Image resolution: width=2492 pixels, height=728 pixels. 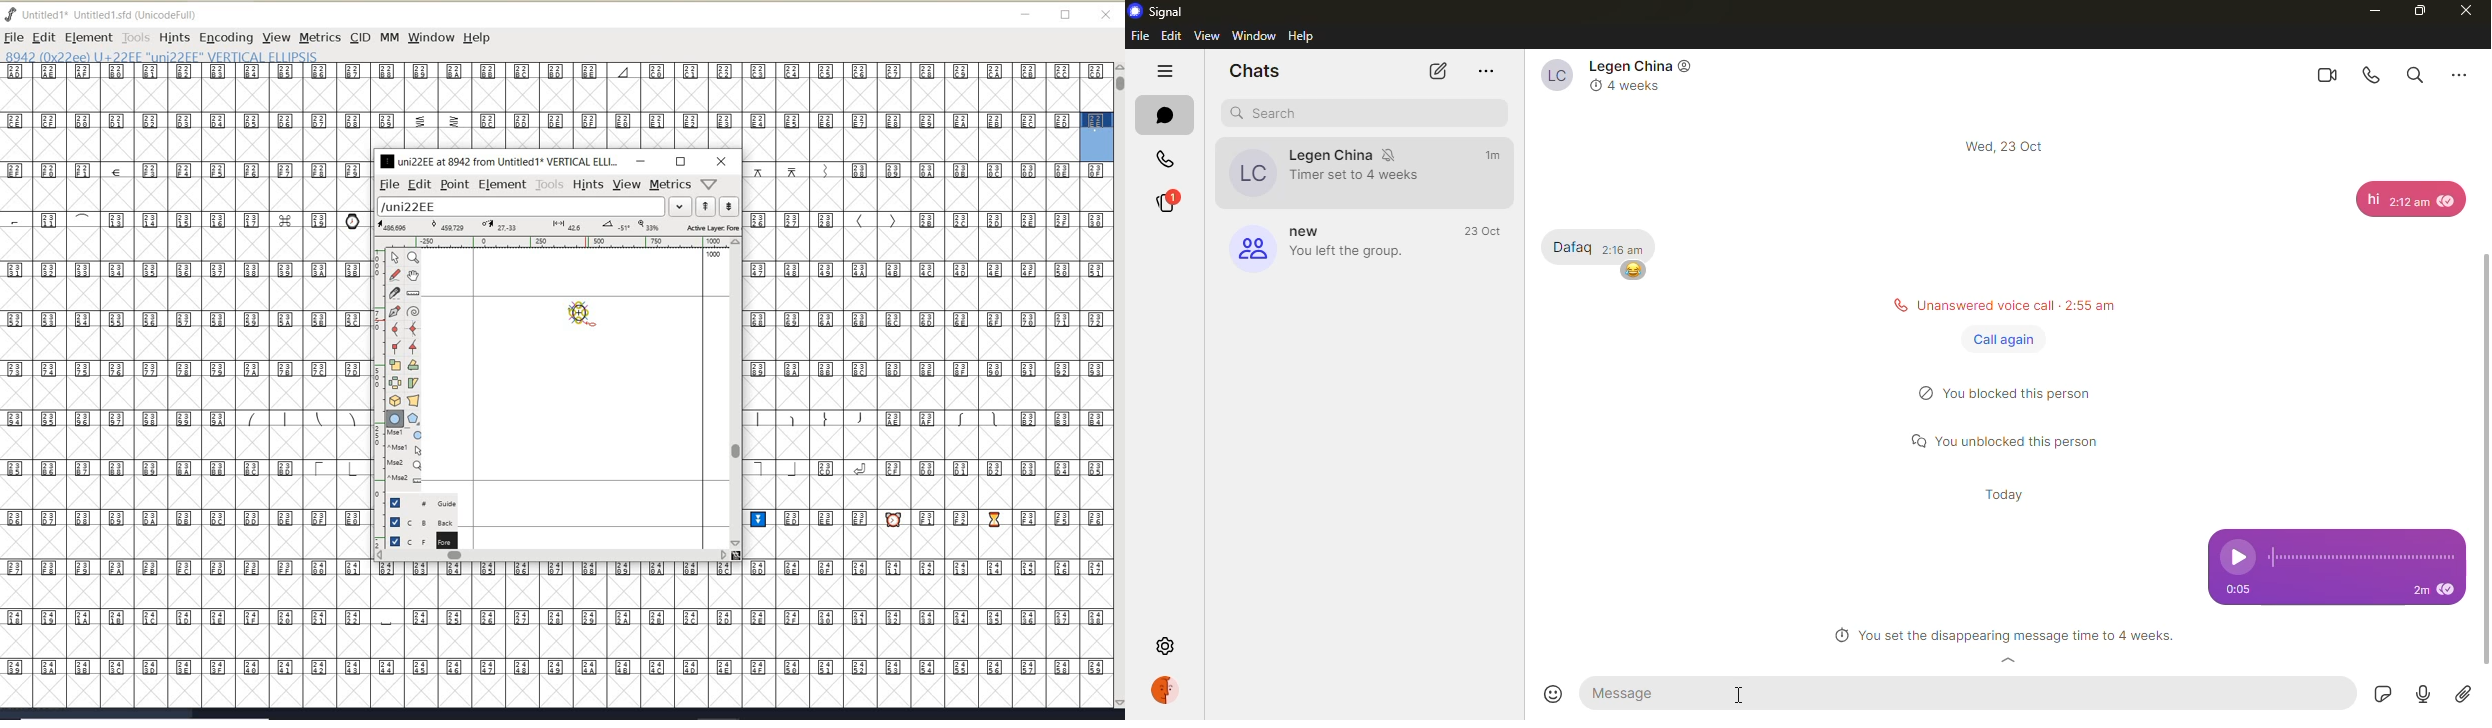 What do you see at coordinates (588, 185) in the screenshot?
I see `hints` at bounding box center [588, 185].